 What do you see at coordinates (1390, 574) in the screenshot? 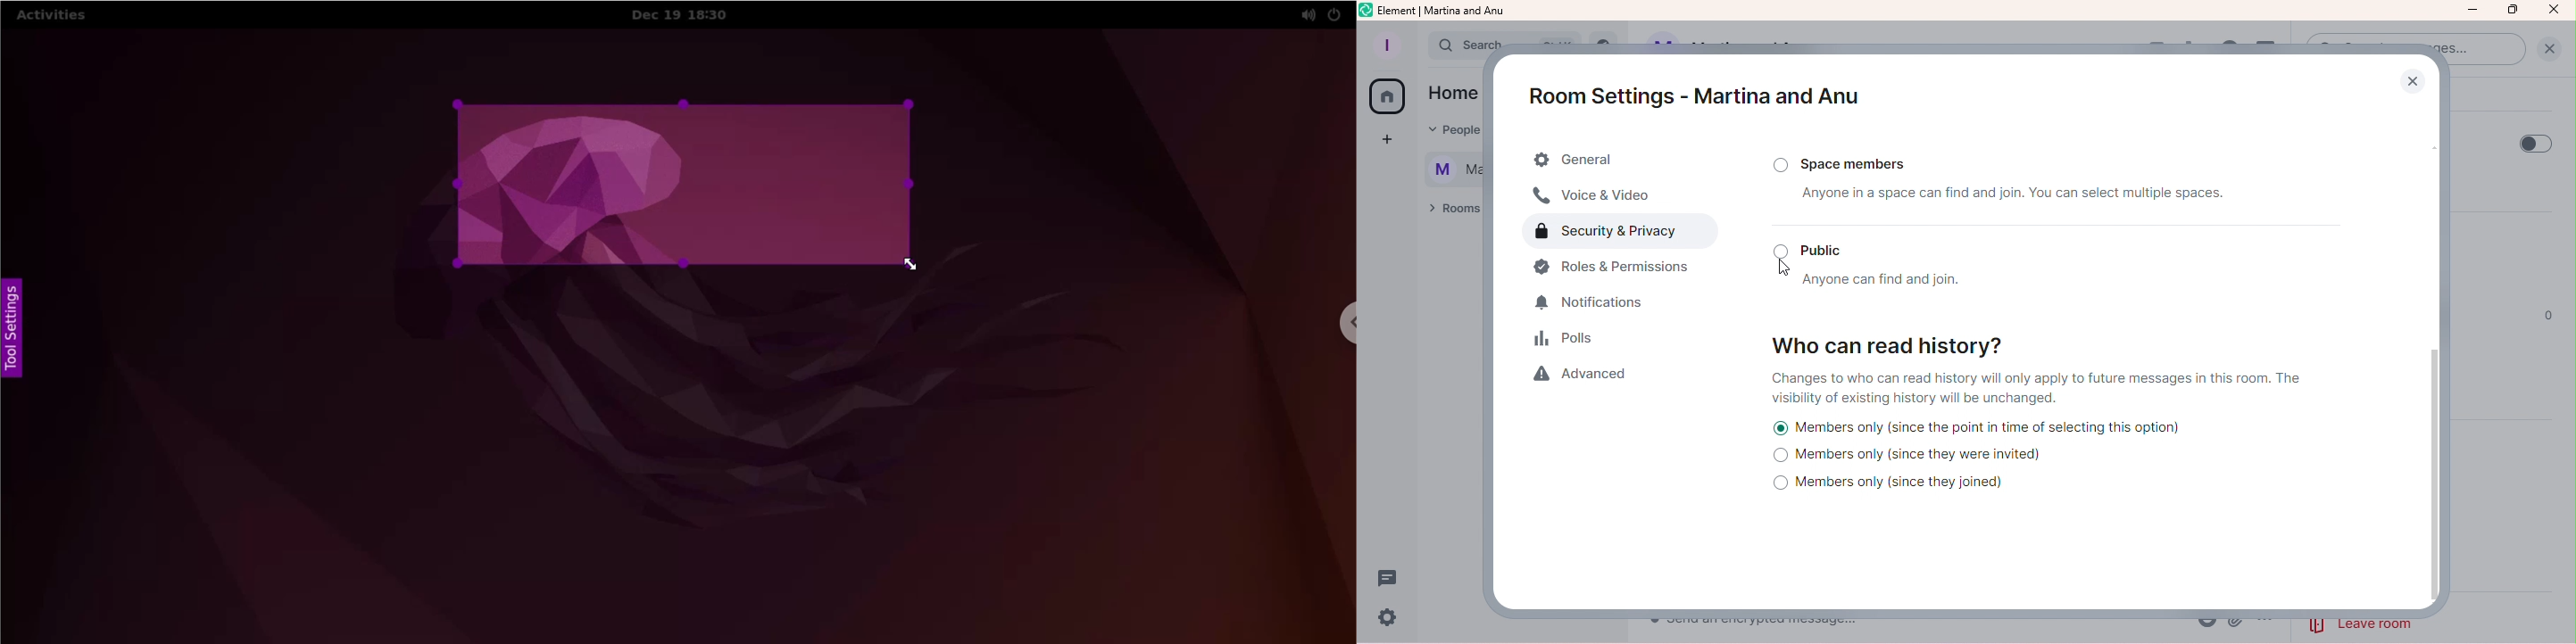
I see `Threads` at bounding box center [1390, 574].